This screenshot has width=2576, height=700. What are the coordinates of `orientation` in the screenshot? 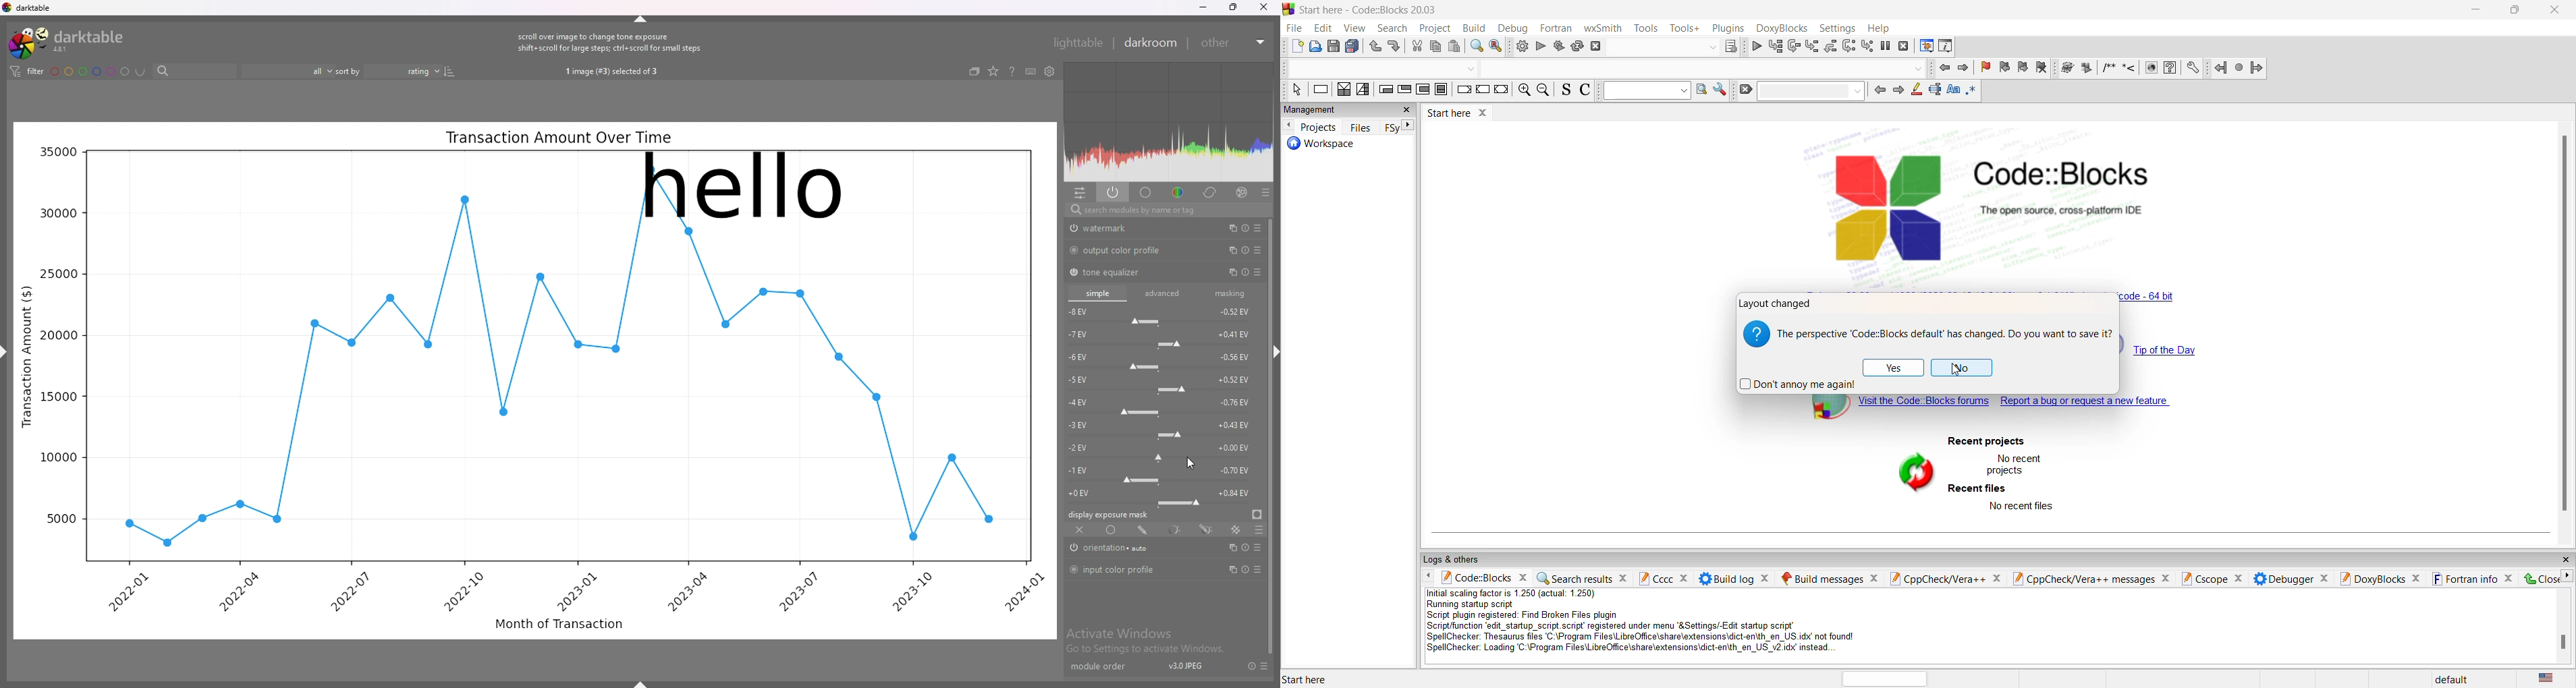 It's located at (1119, 549).